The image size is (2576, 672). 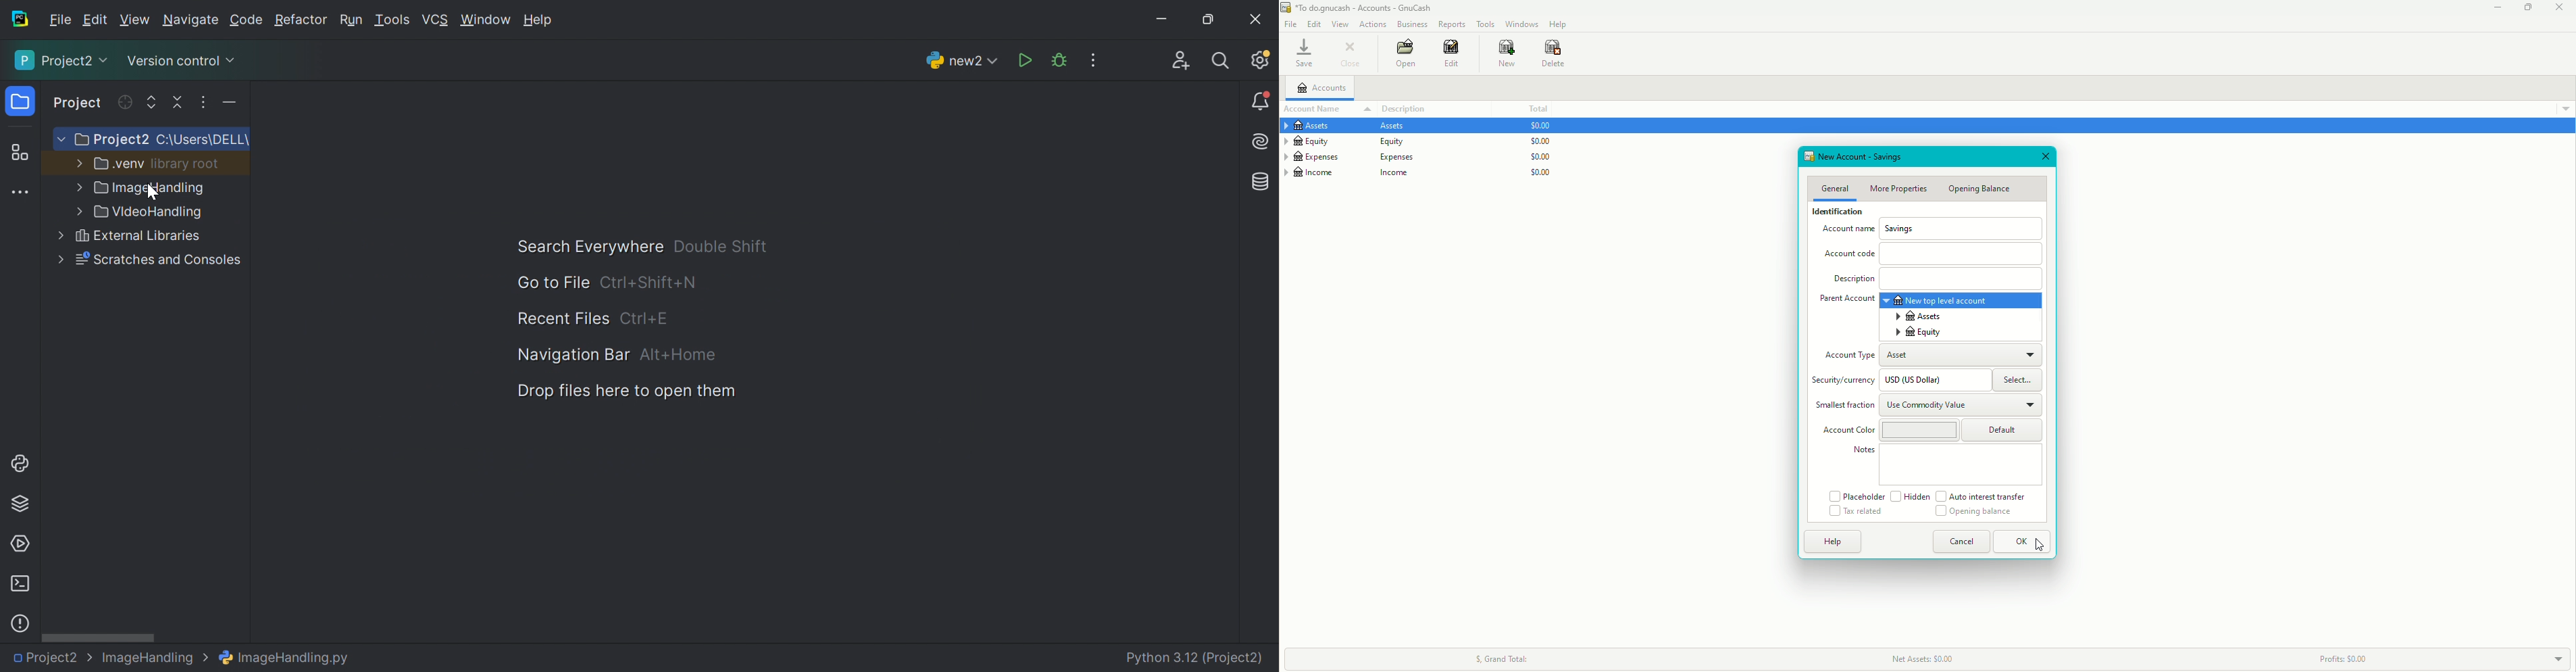 What do you see at coordinates (151, 189) in the screenshot?
I see `Image Handling` at bounding box center [151, 189].